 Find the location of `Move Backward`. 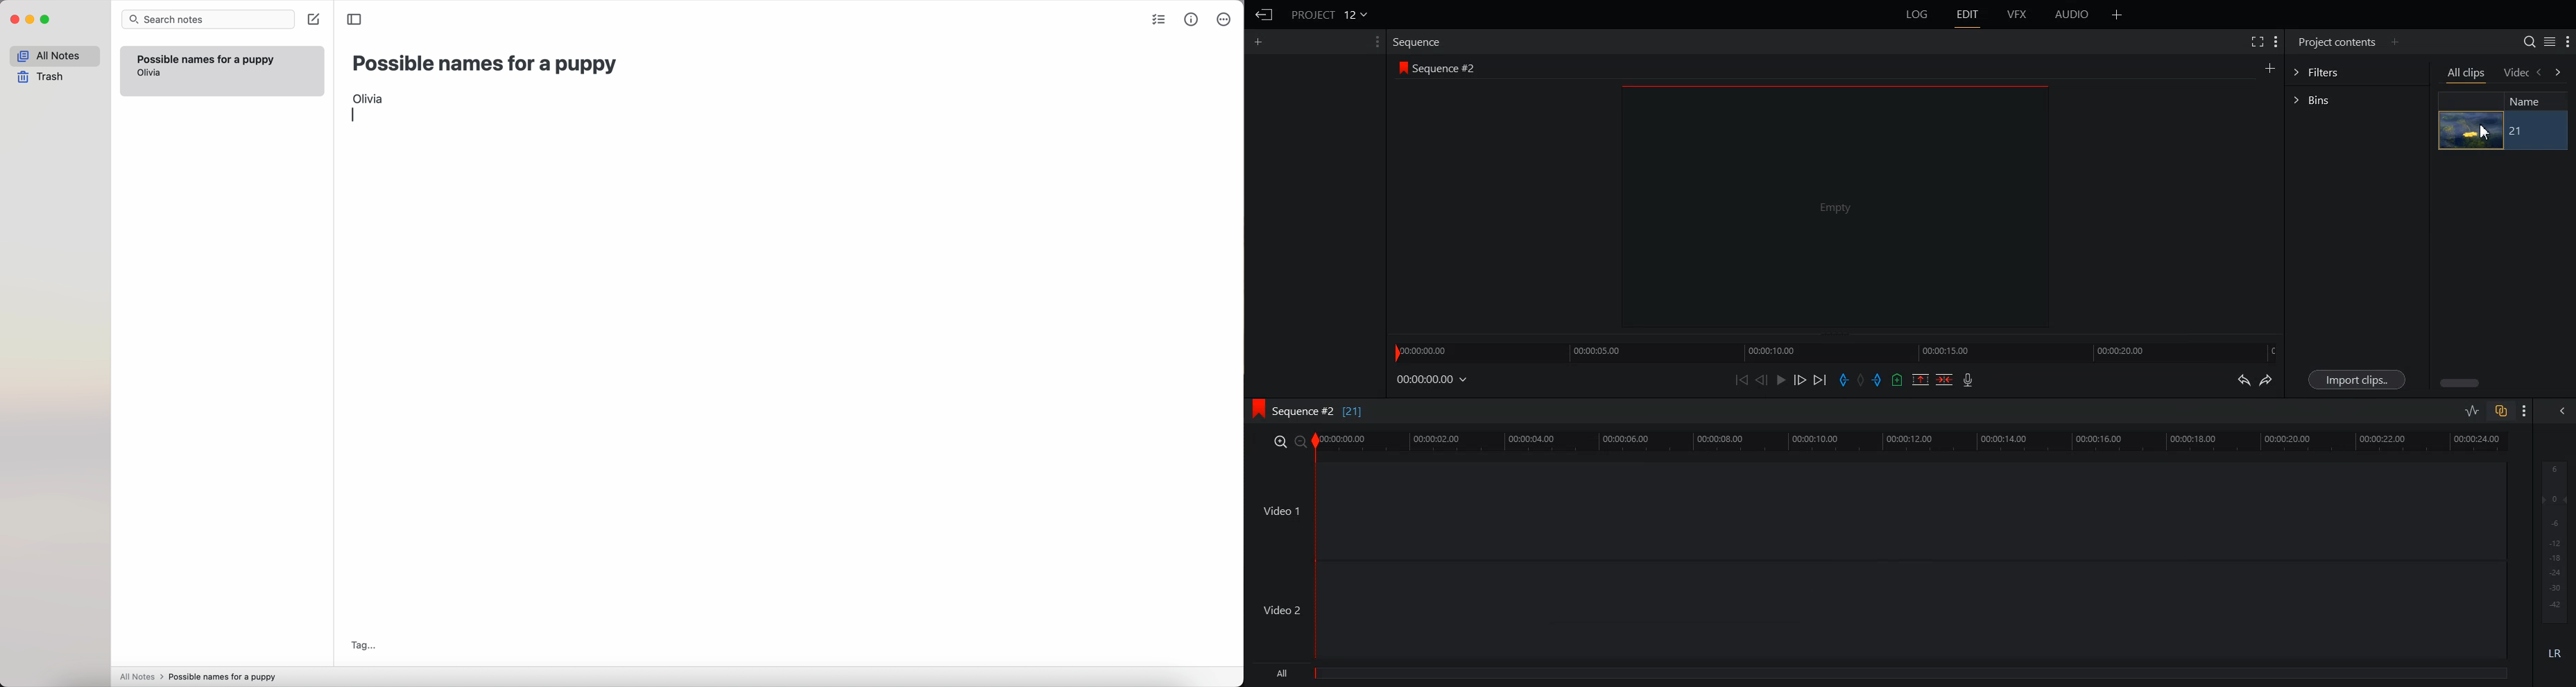

Move Backward is located at coordinates (1743, 379).